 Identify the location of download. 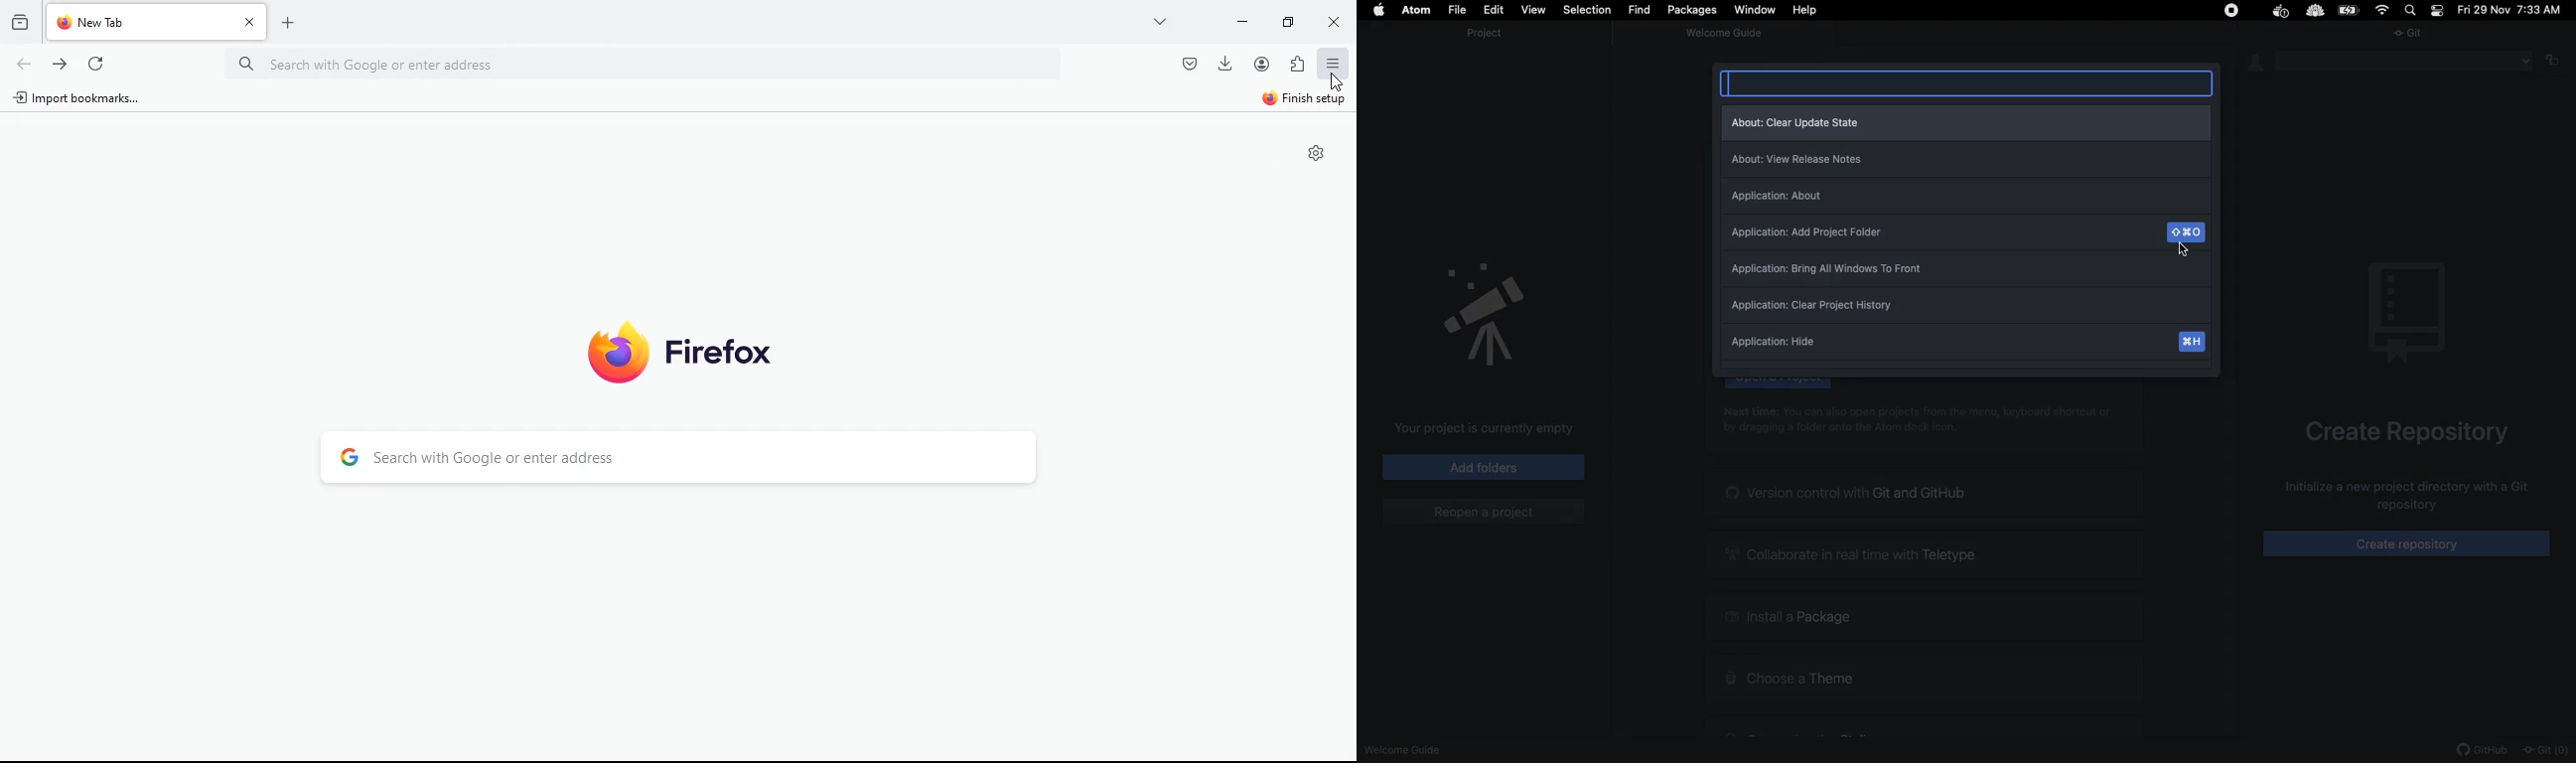
(1226, 64).